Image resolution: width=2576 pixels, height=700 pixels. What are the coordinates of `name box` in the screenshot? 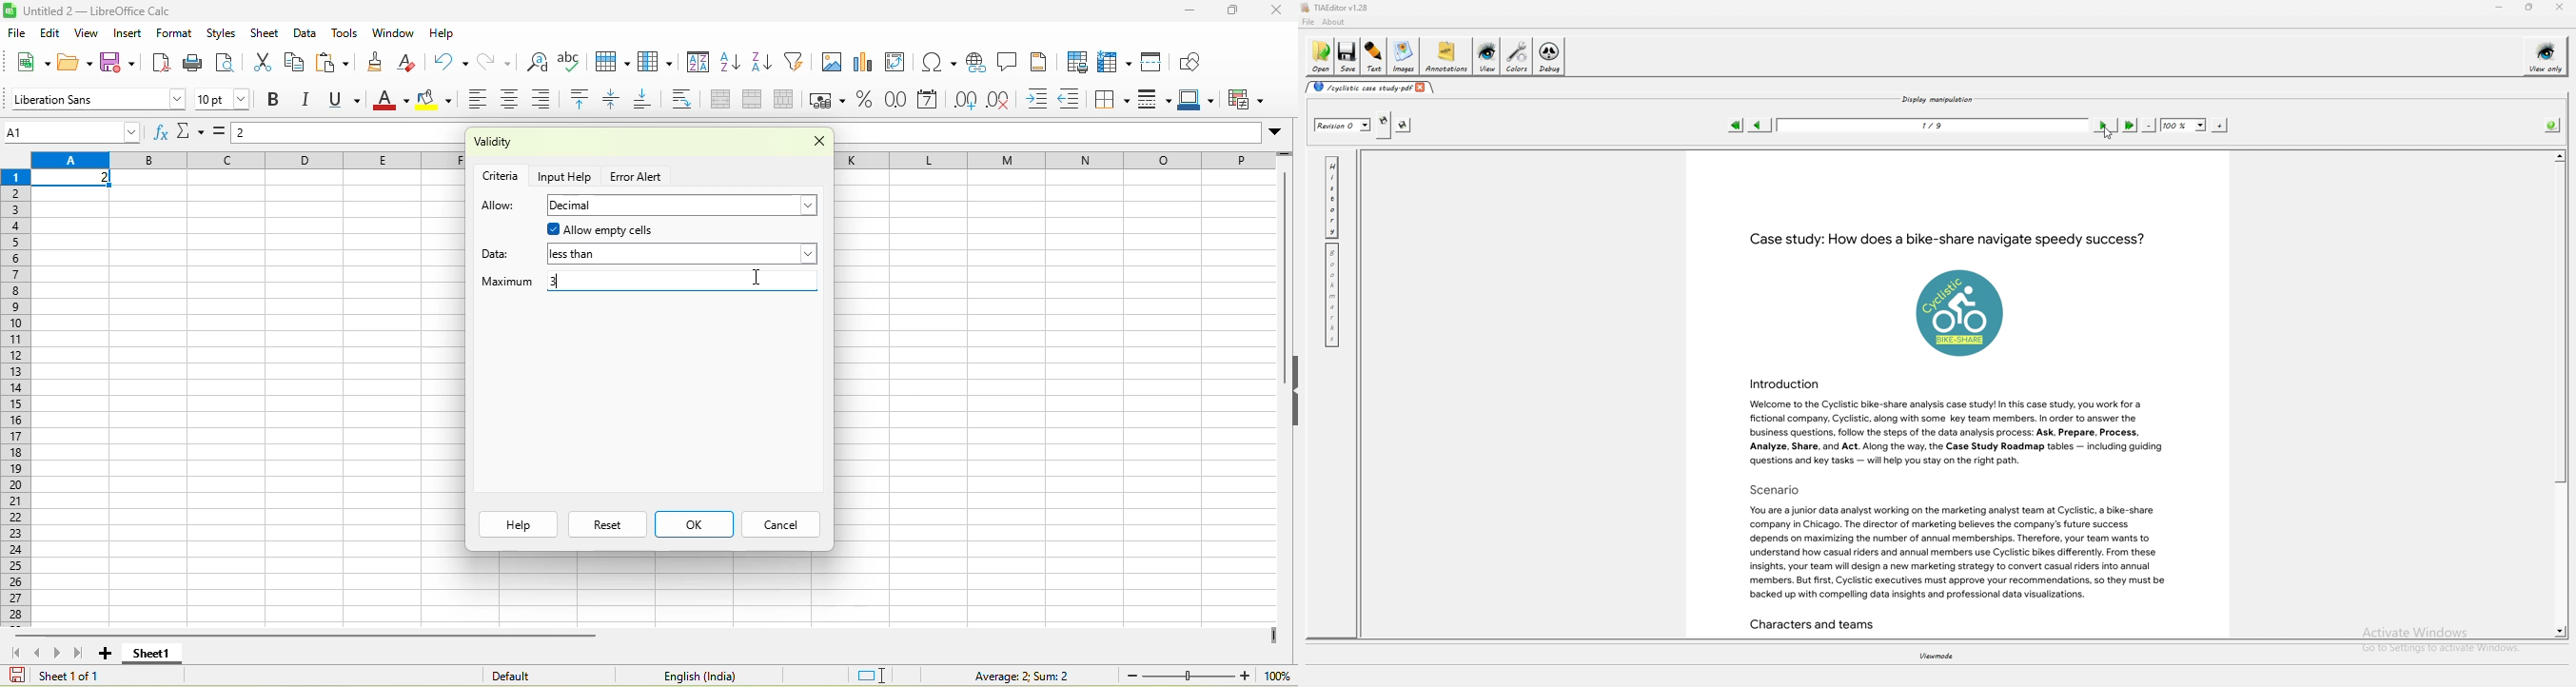 It's located at (74, 131).